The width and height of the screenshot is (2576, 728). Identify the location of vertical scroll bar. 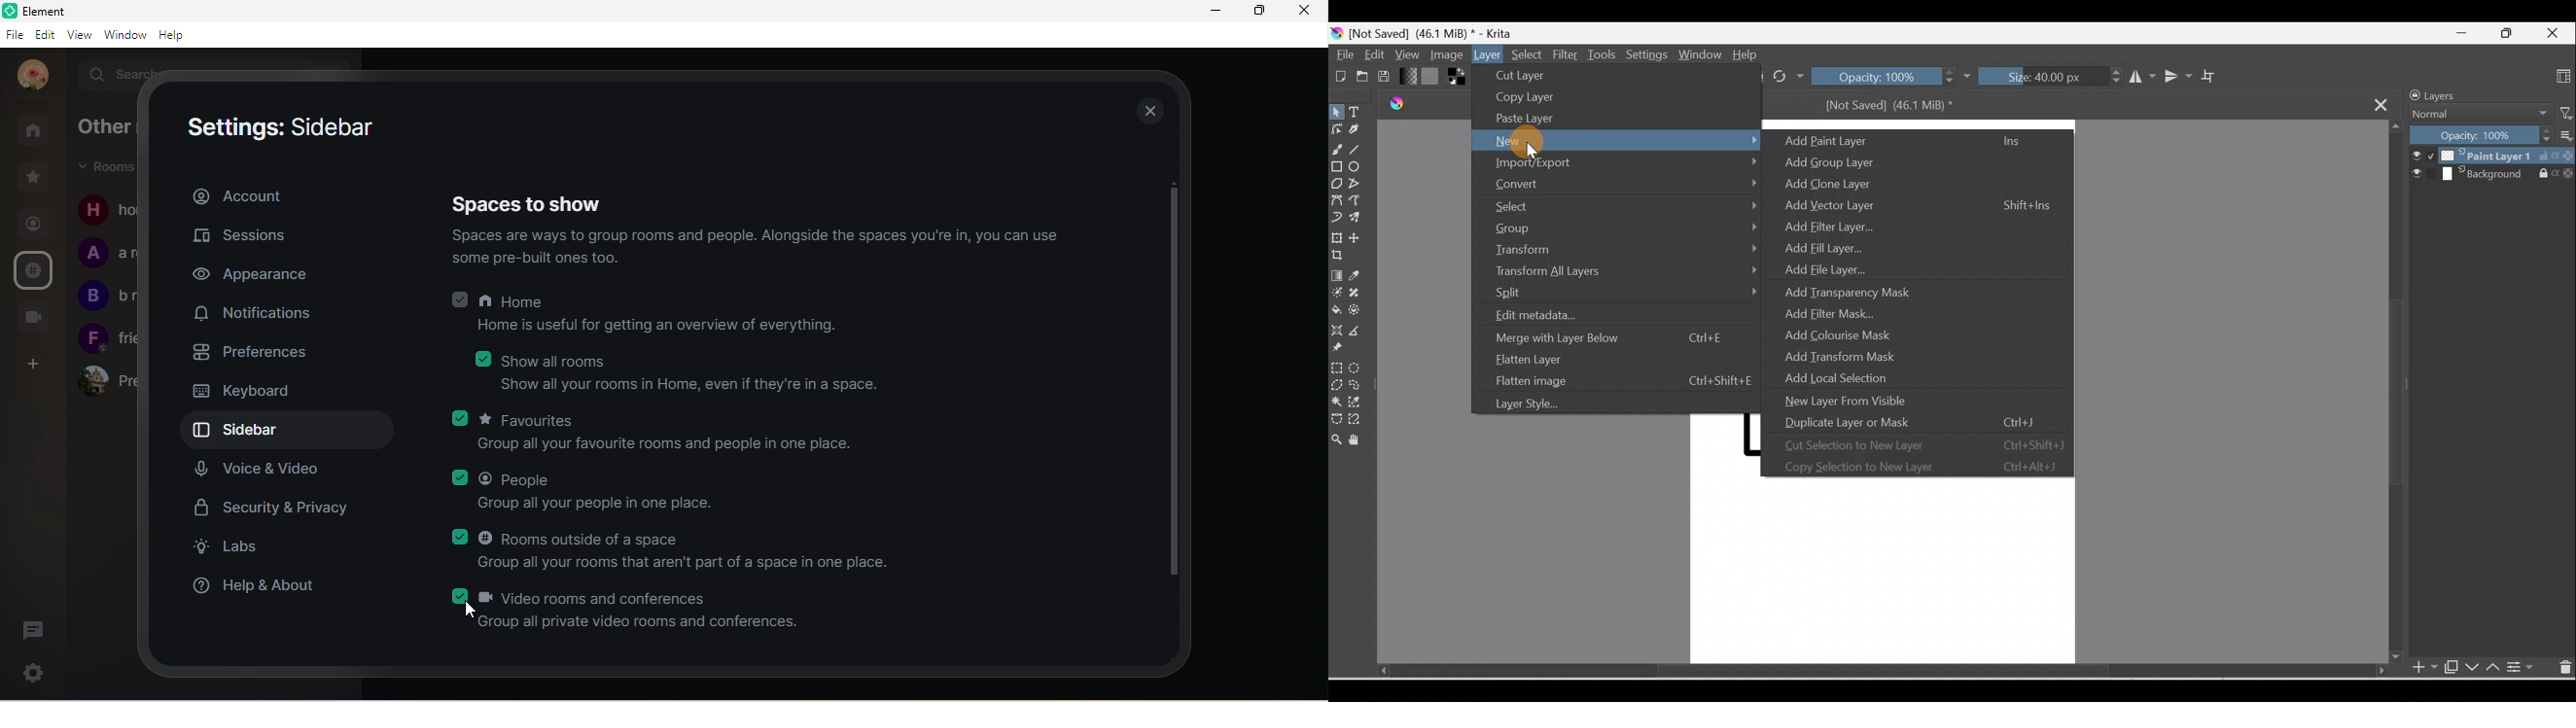
(1174, 378).